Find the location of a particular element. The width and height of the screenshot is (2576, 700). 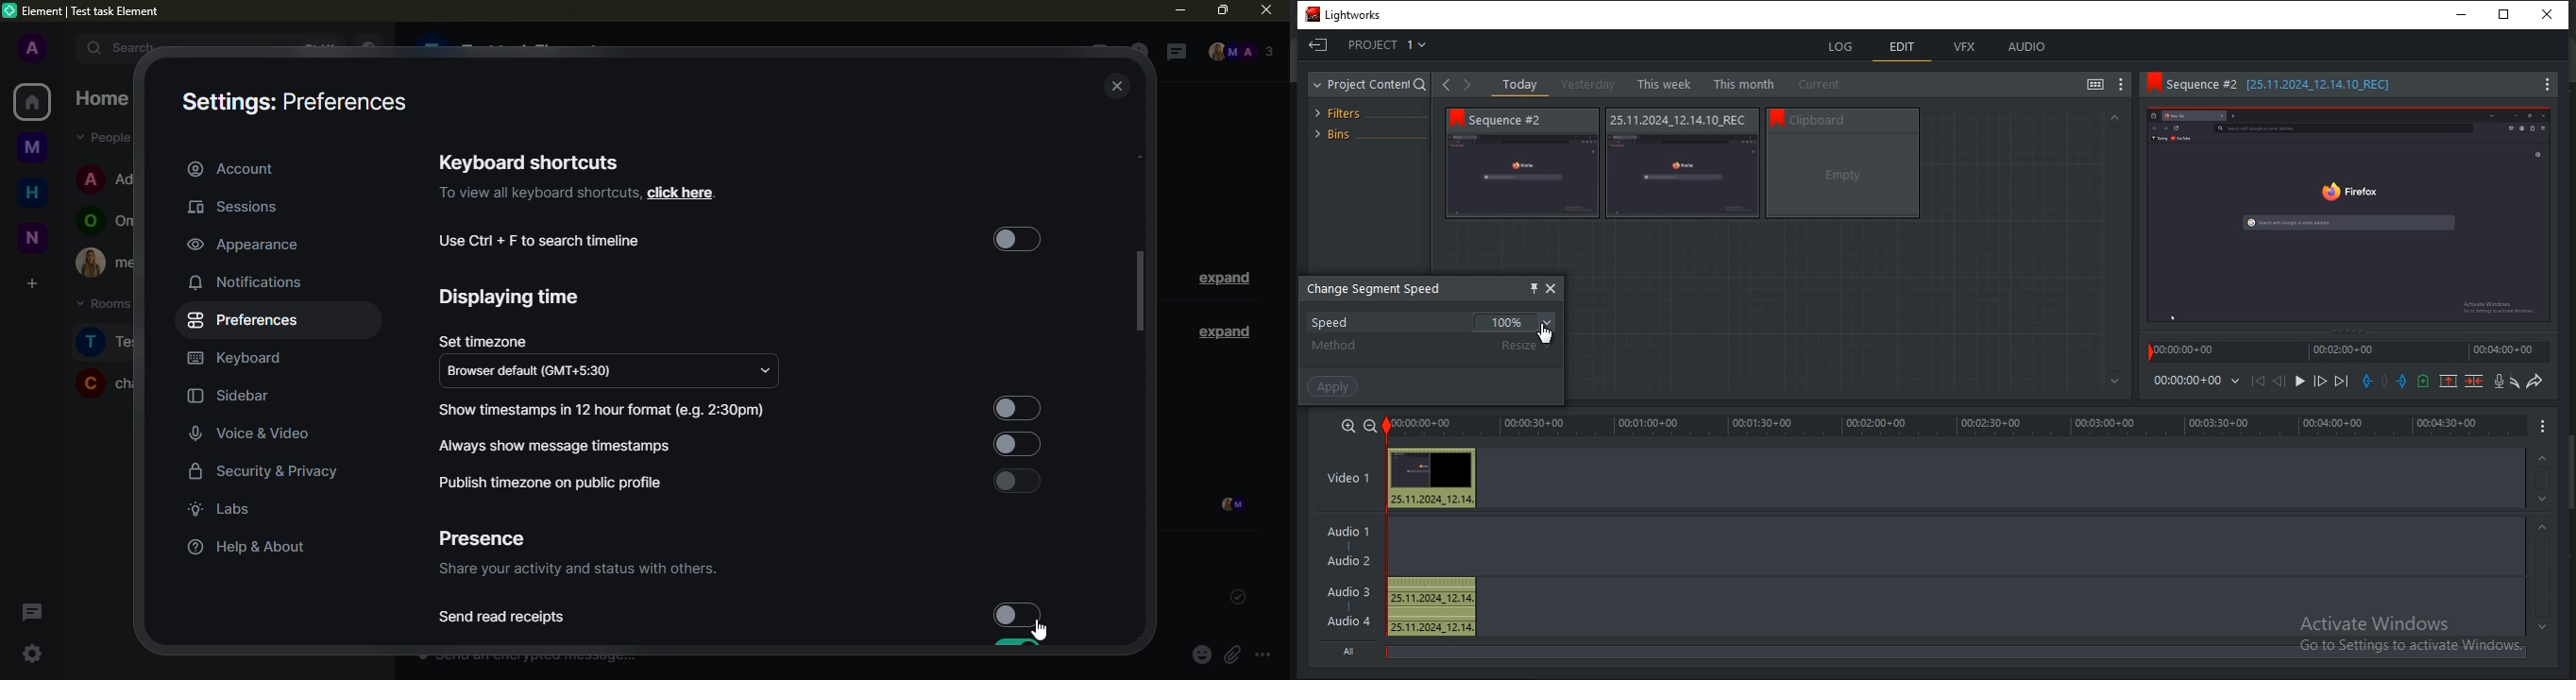

keyboard is located at coordinates (236, 359).